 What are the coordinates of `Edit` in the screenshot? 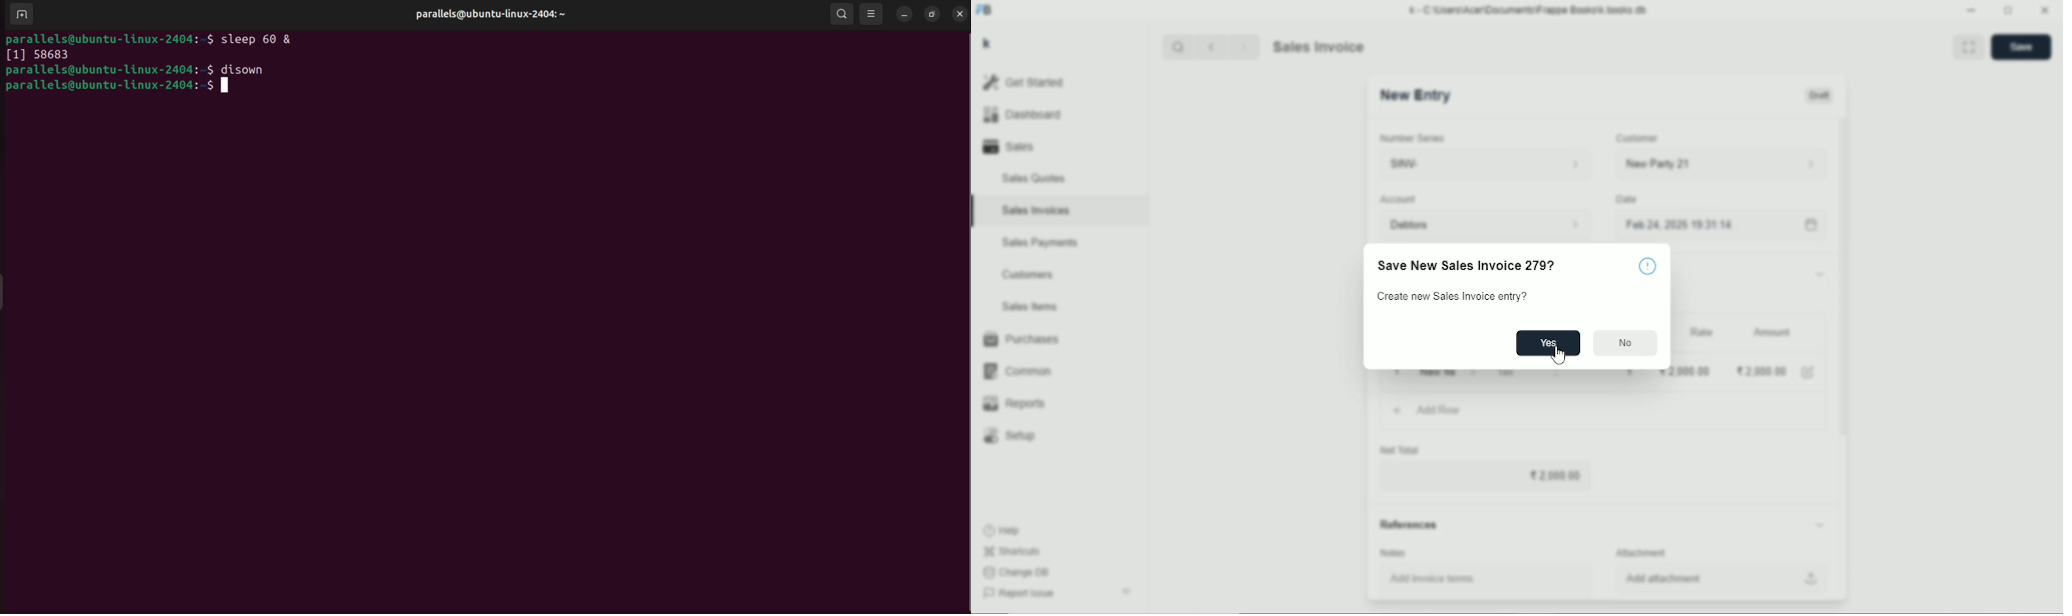 It's located at (1810, 372).